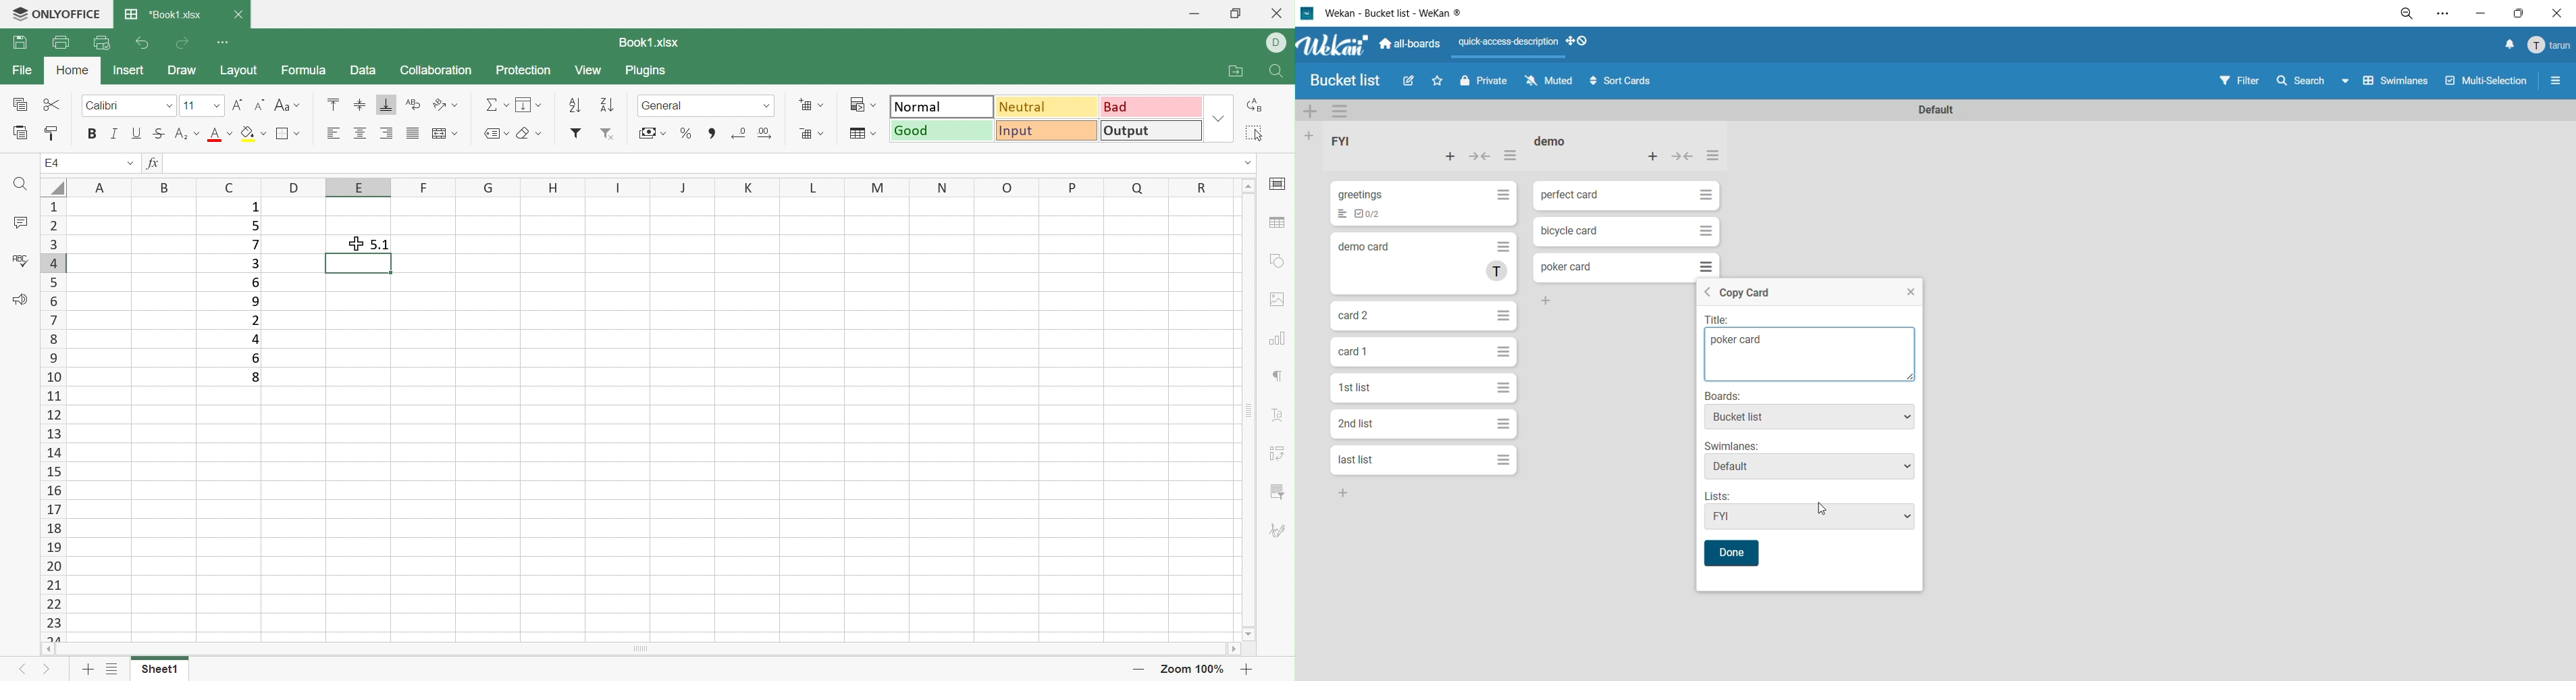 This screenshot has height=700, width=2576. I want to click on Slicer settings, so click(1276, 493).